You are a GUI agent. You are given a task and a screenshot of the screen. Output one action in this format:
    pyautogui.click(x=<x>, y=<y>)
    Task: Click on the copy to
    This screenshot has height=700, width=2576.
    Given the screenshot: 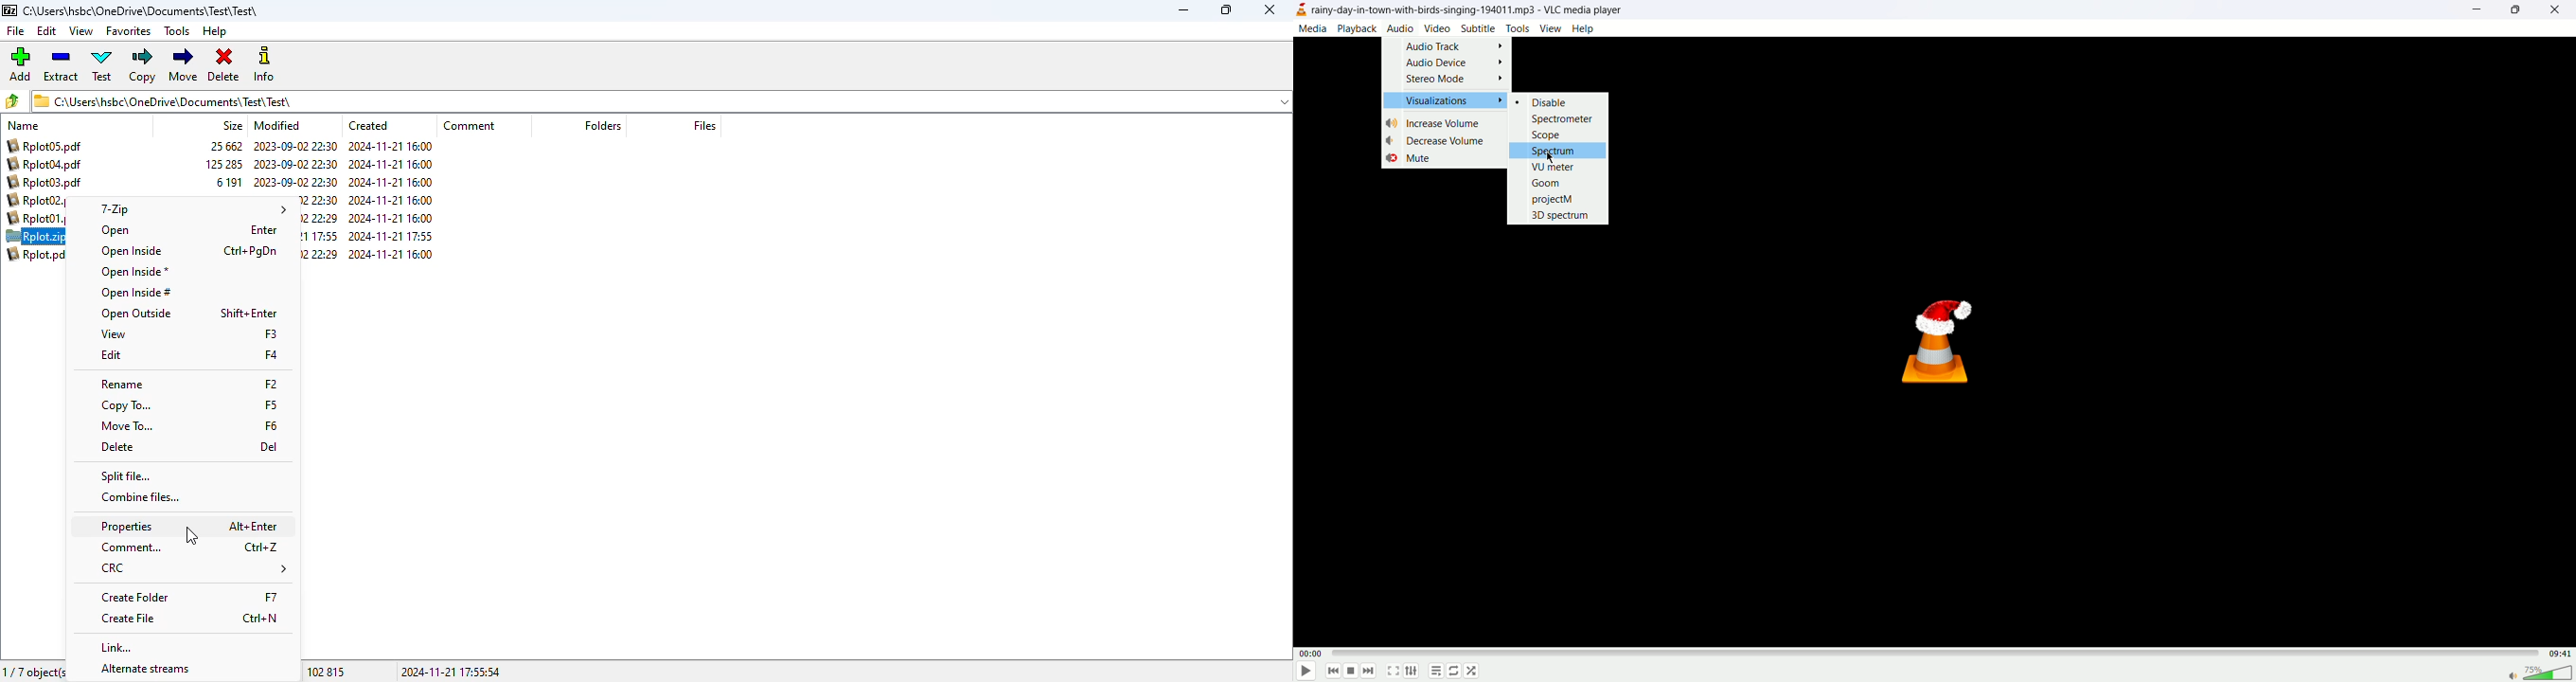 What is the action you would take?
    pyautogui.click(x=128, y=405)
    